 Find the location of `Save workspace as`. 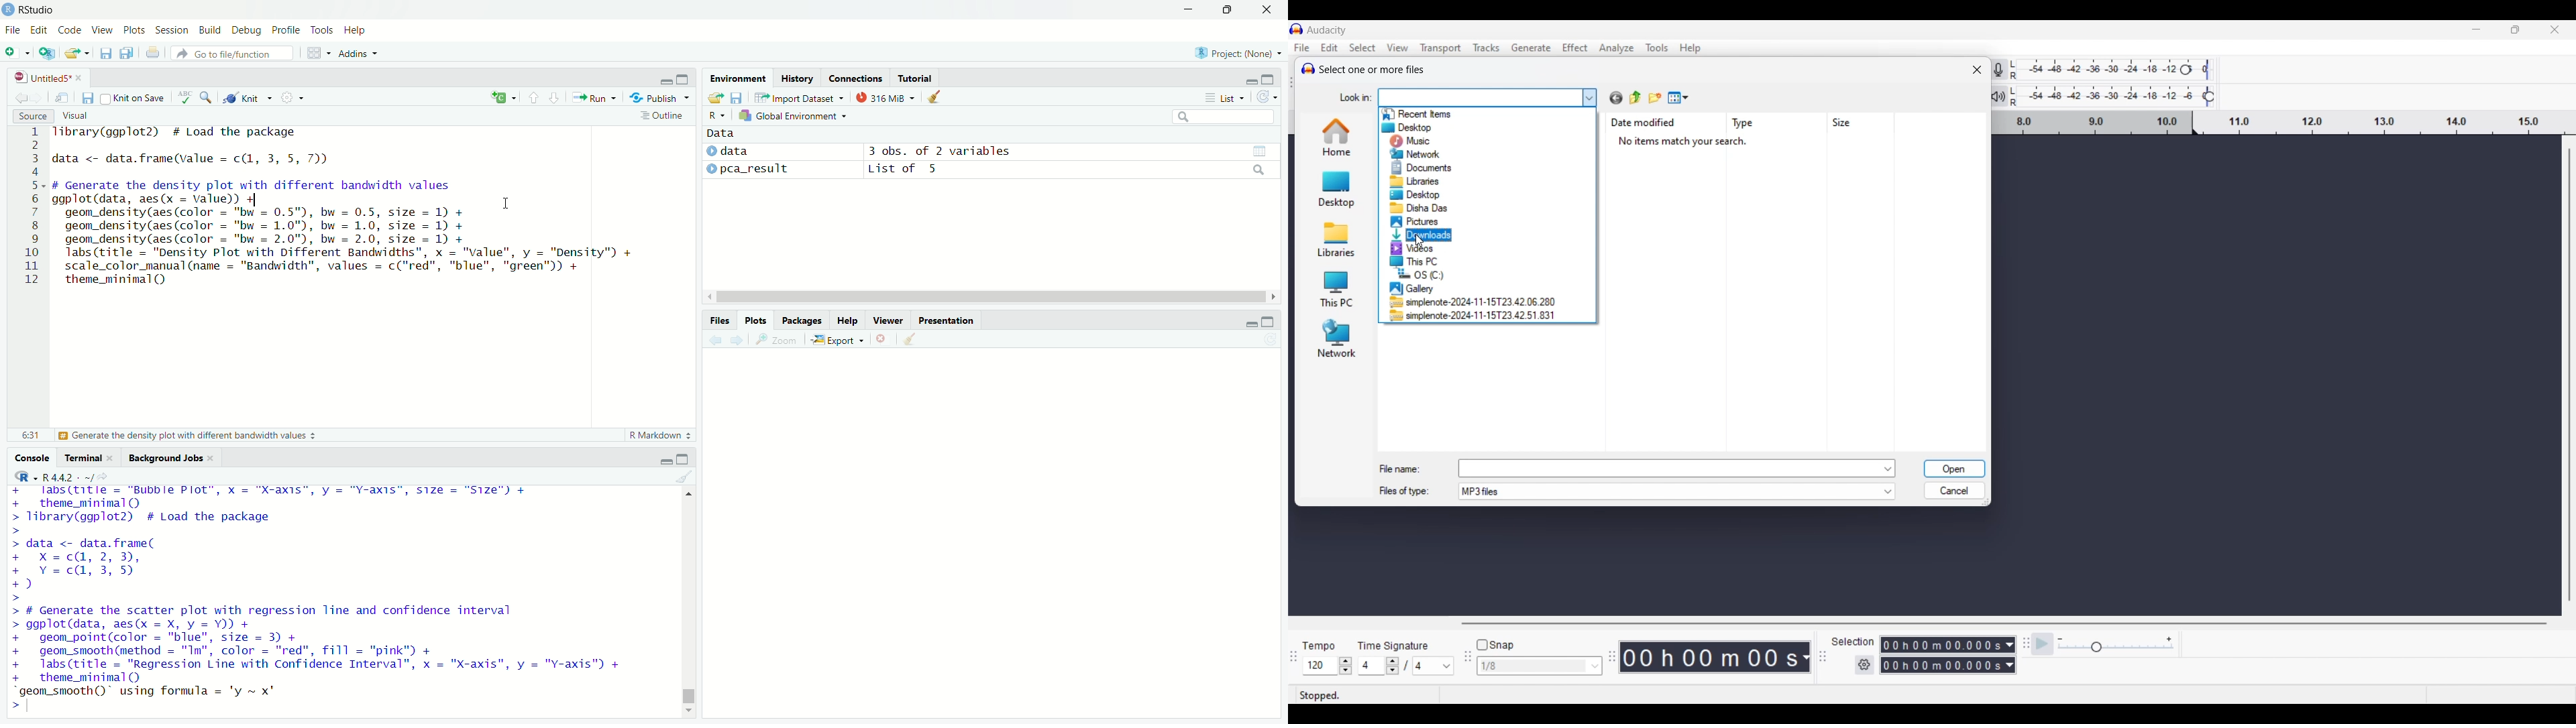

Save workspace as is located at coordinates (737, 97).